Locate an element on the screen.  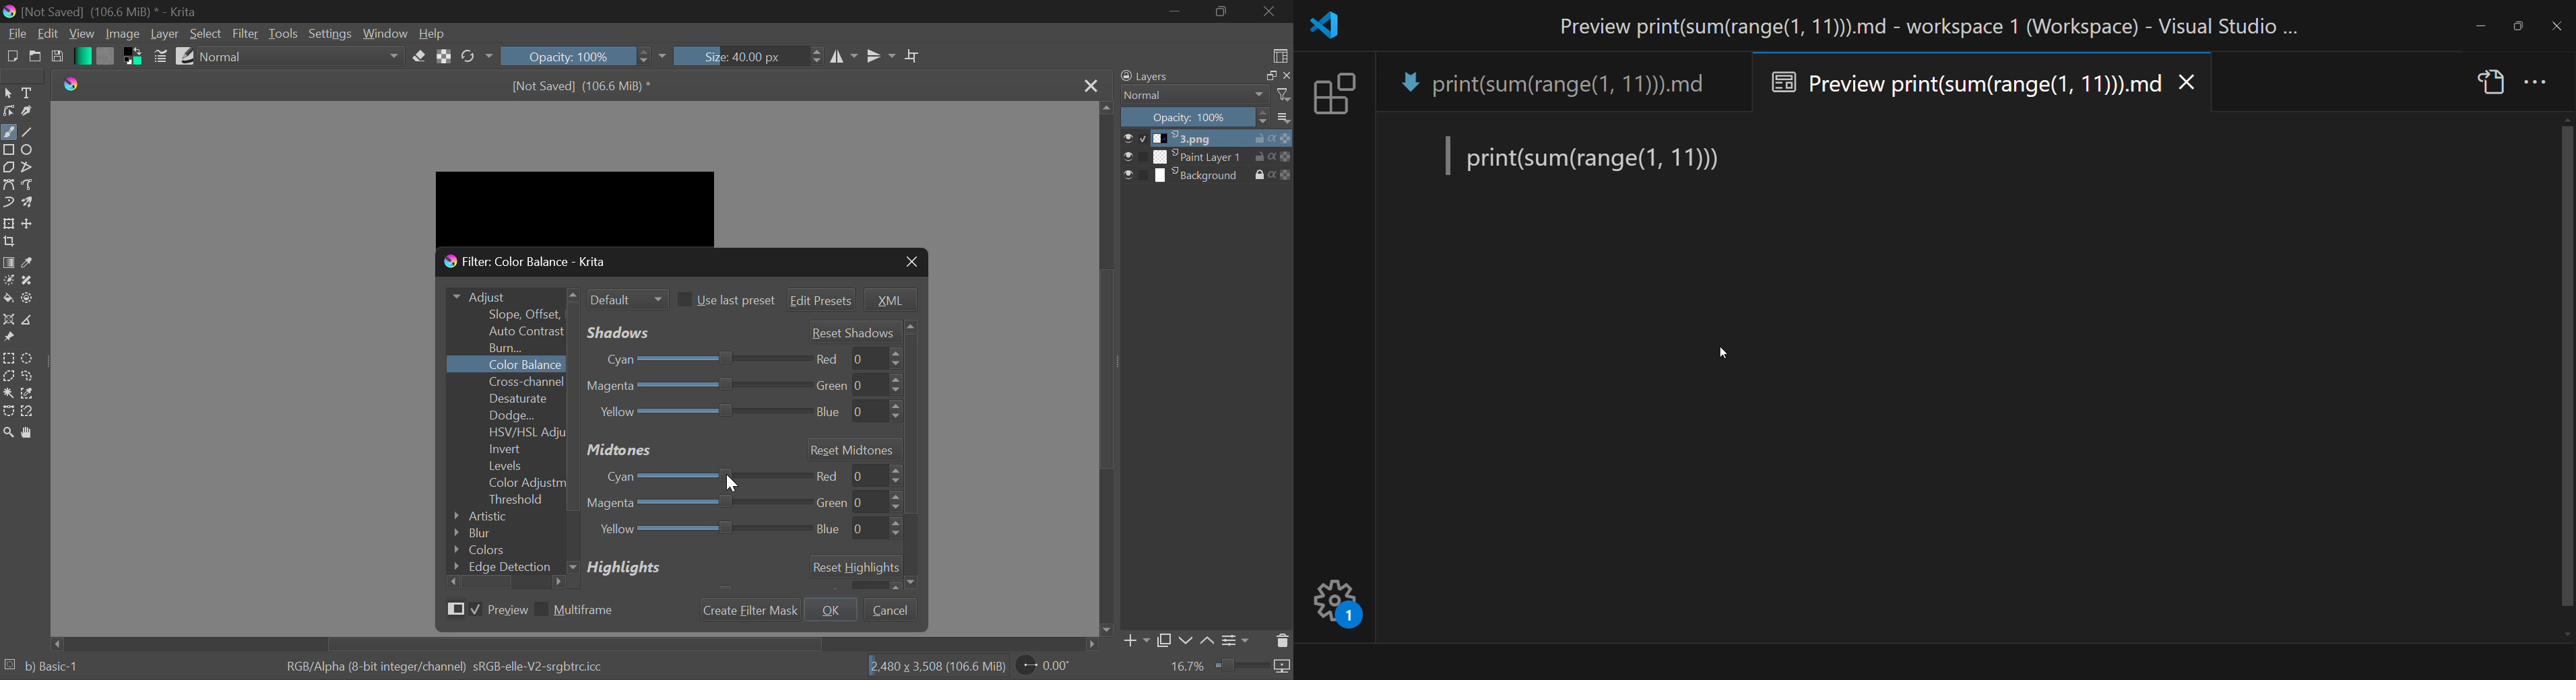
Gradient Fill is located at coordinates (9, 263).